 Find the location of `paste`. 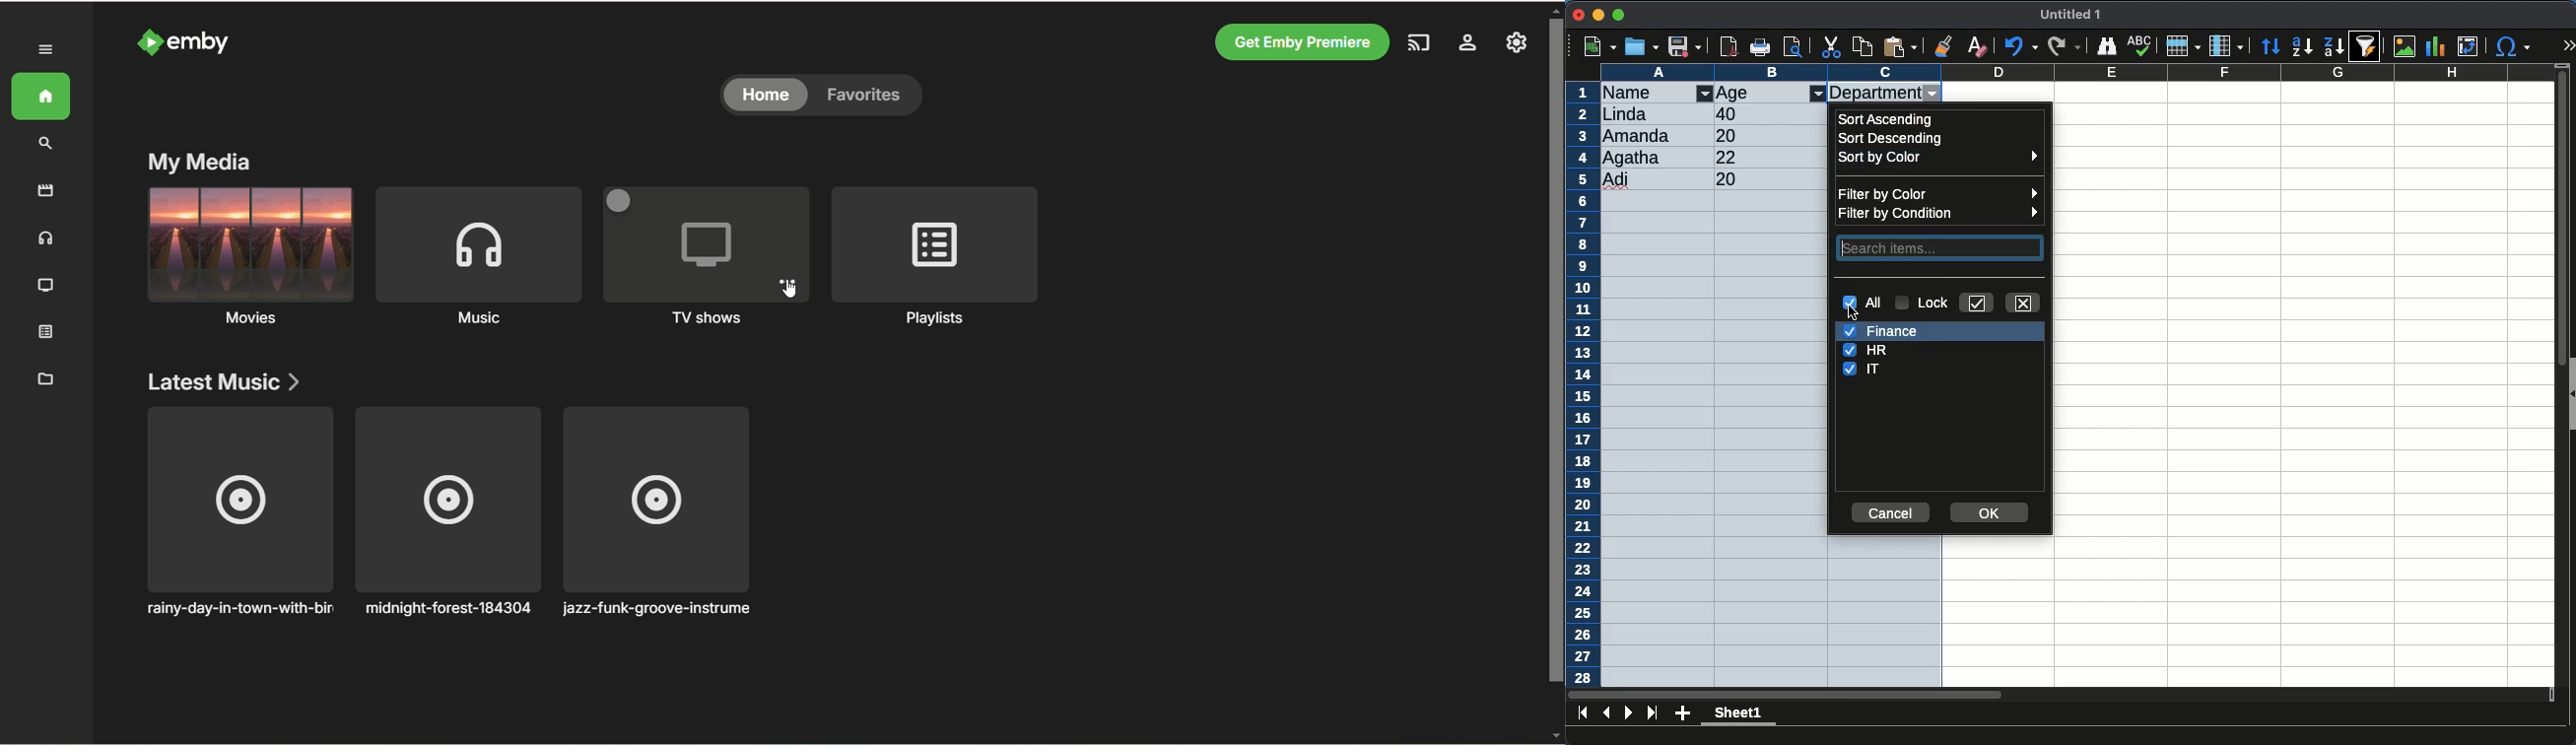

paste is located at coordinates (1900, 46).